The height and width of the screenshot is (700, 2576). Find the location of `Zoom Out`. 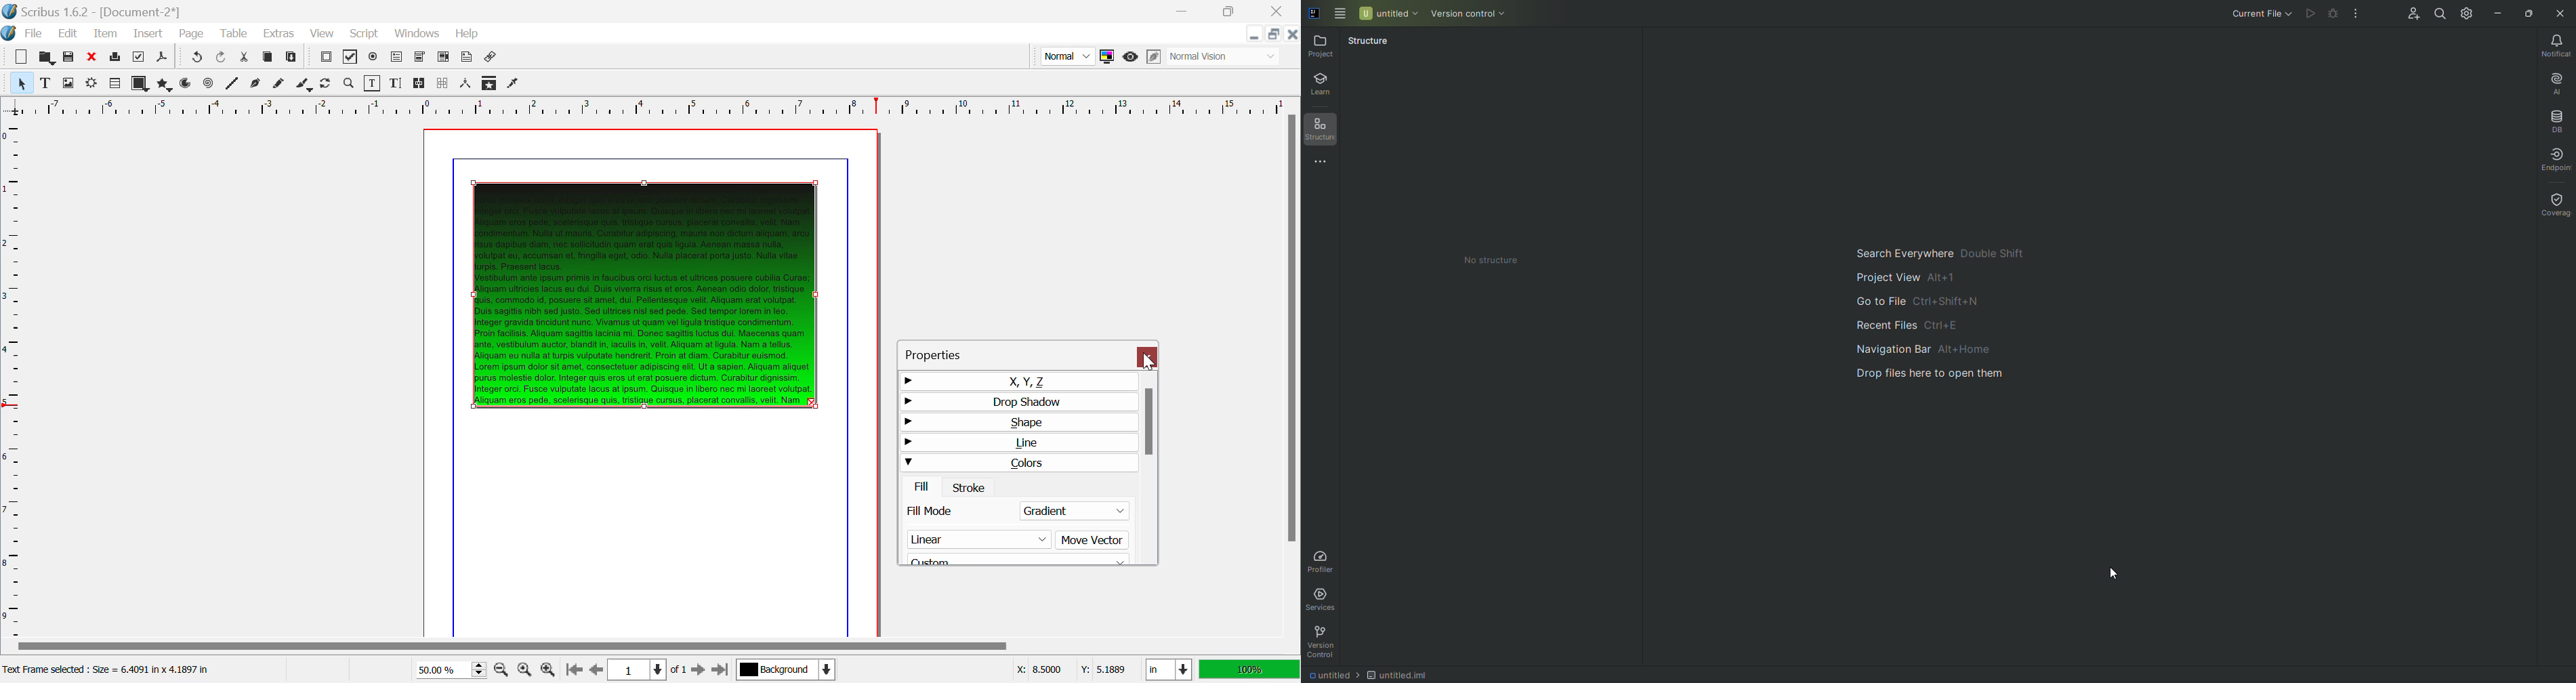

Zoom Out is located at coordinates (503, 669).